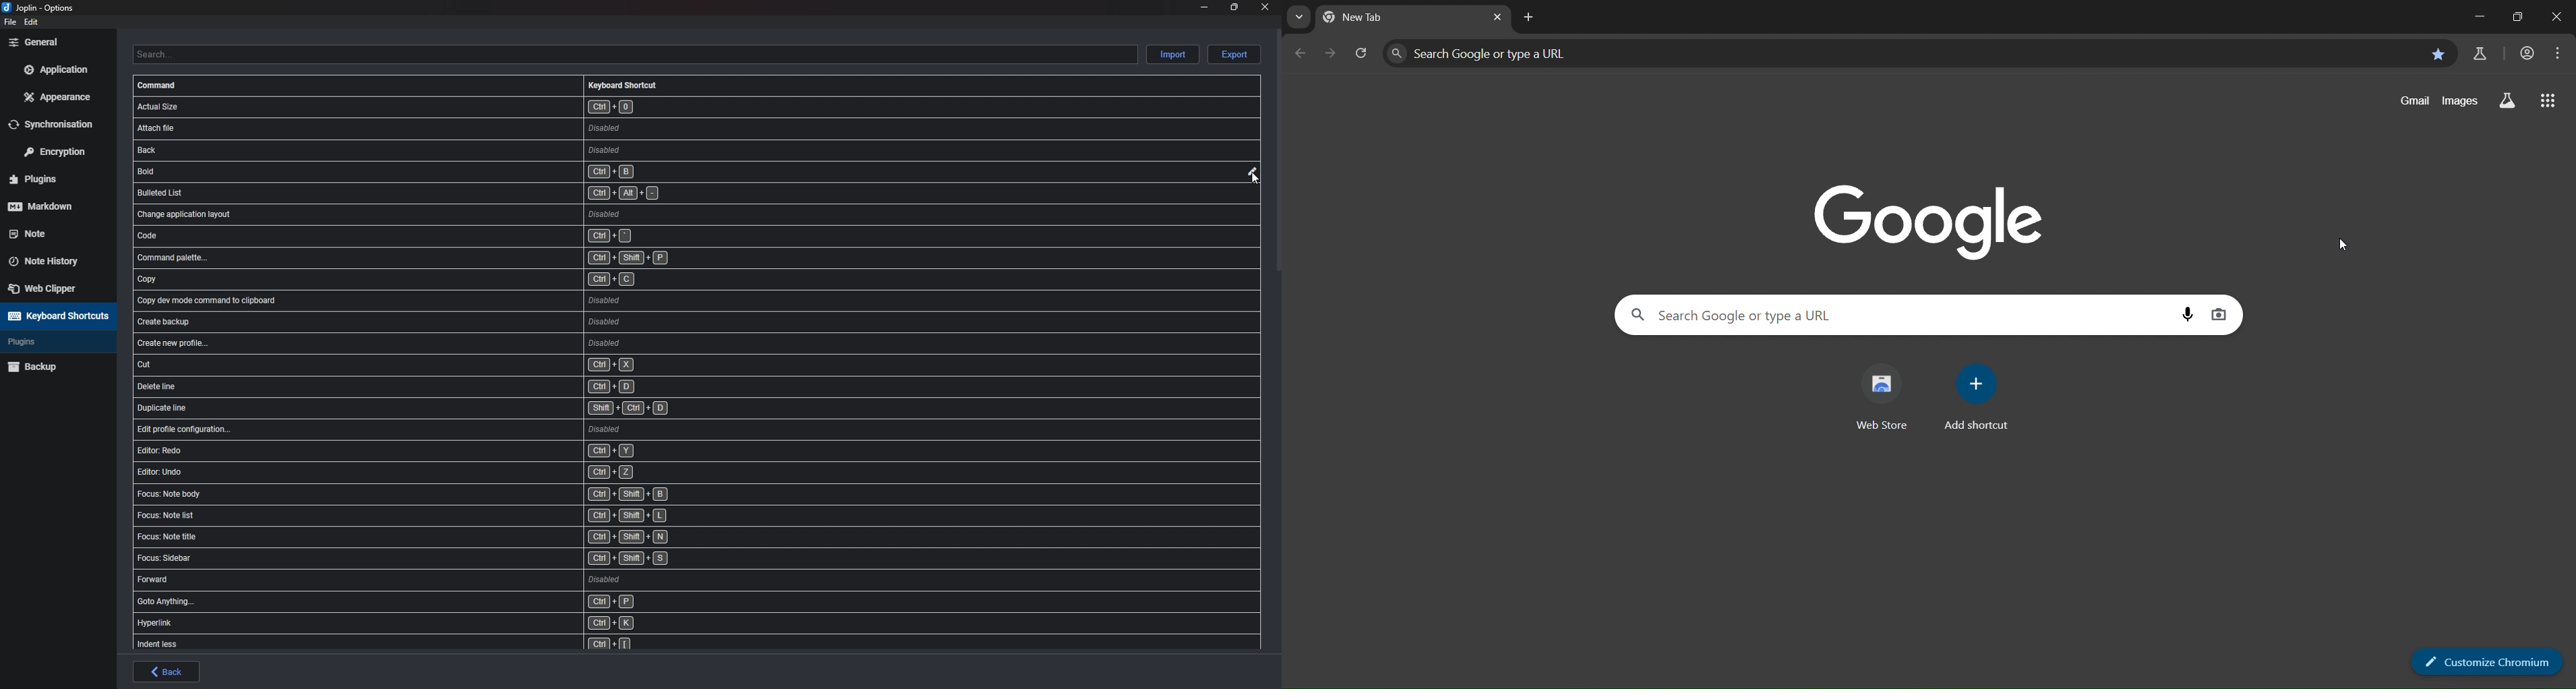  What do you see at coordinates (454, 387) in the screenshot?
I see `shortcut` at bounding box center [454, 387].